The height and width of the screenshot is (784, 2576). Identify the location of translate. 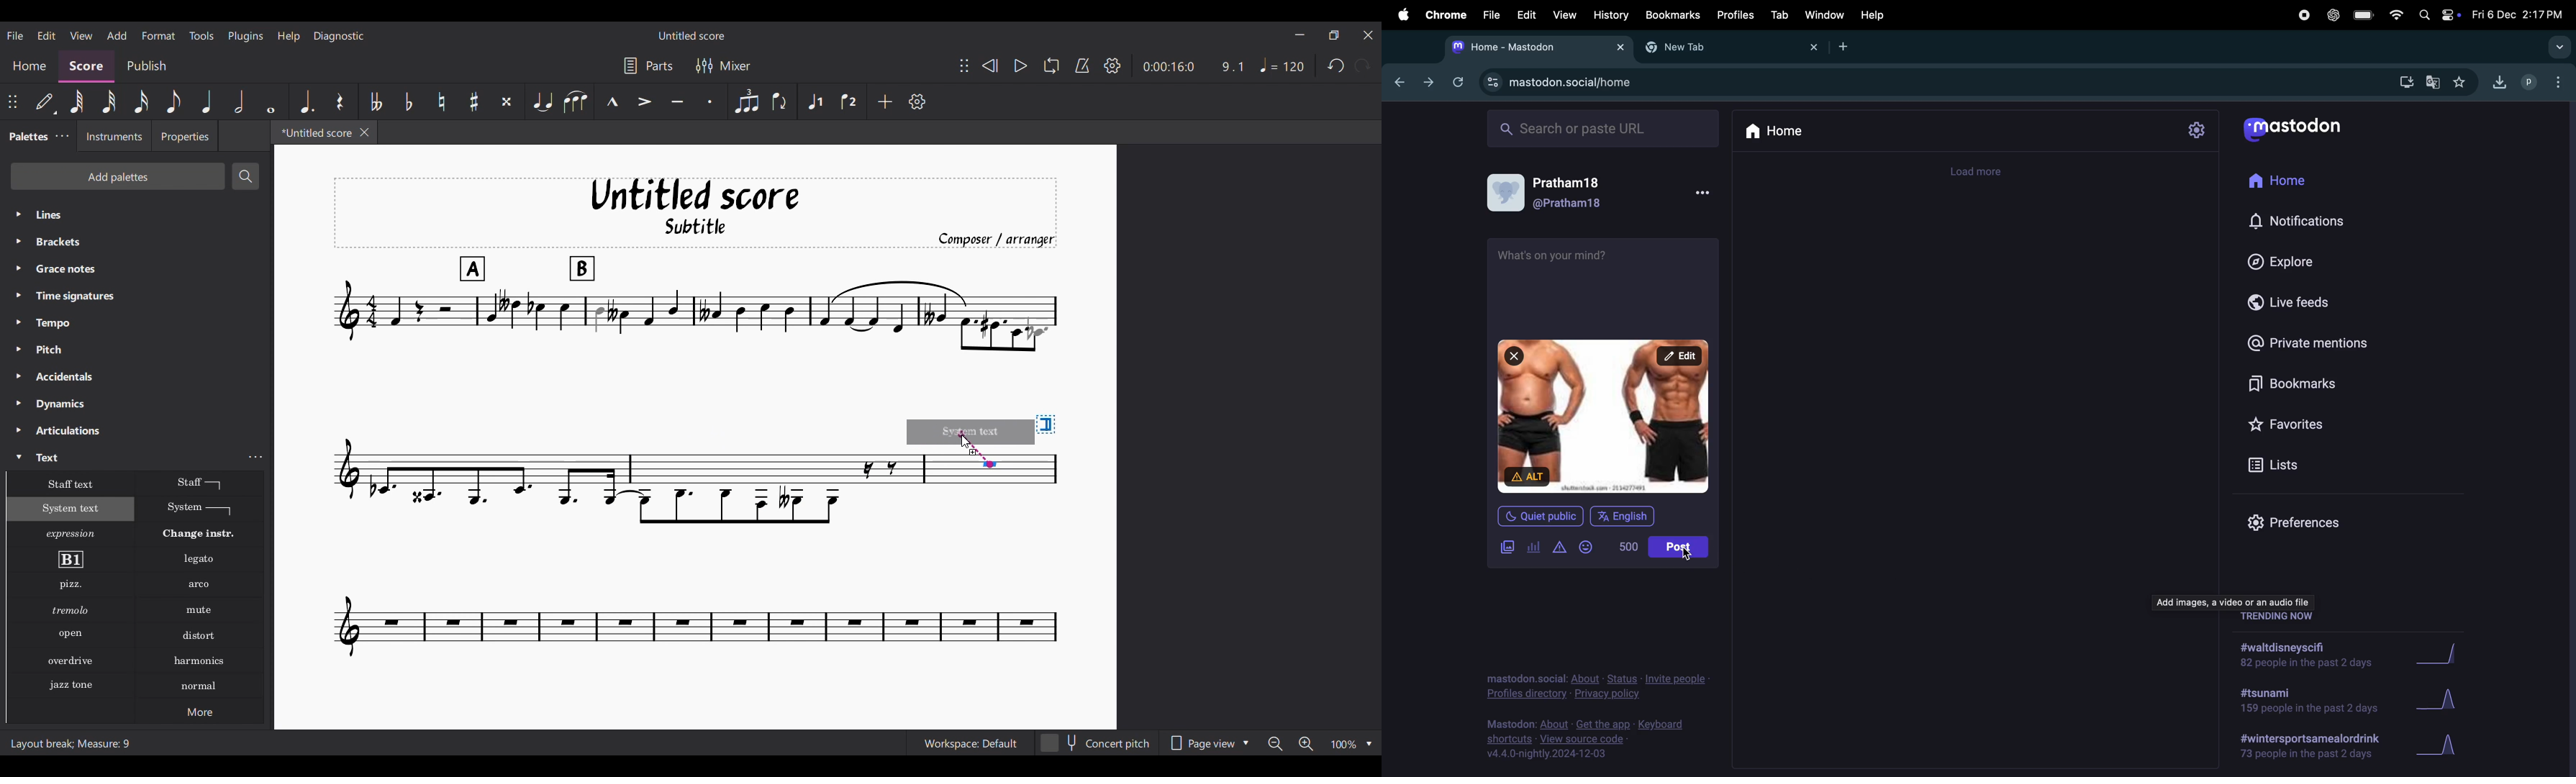
(2436, 83).